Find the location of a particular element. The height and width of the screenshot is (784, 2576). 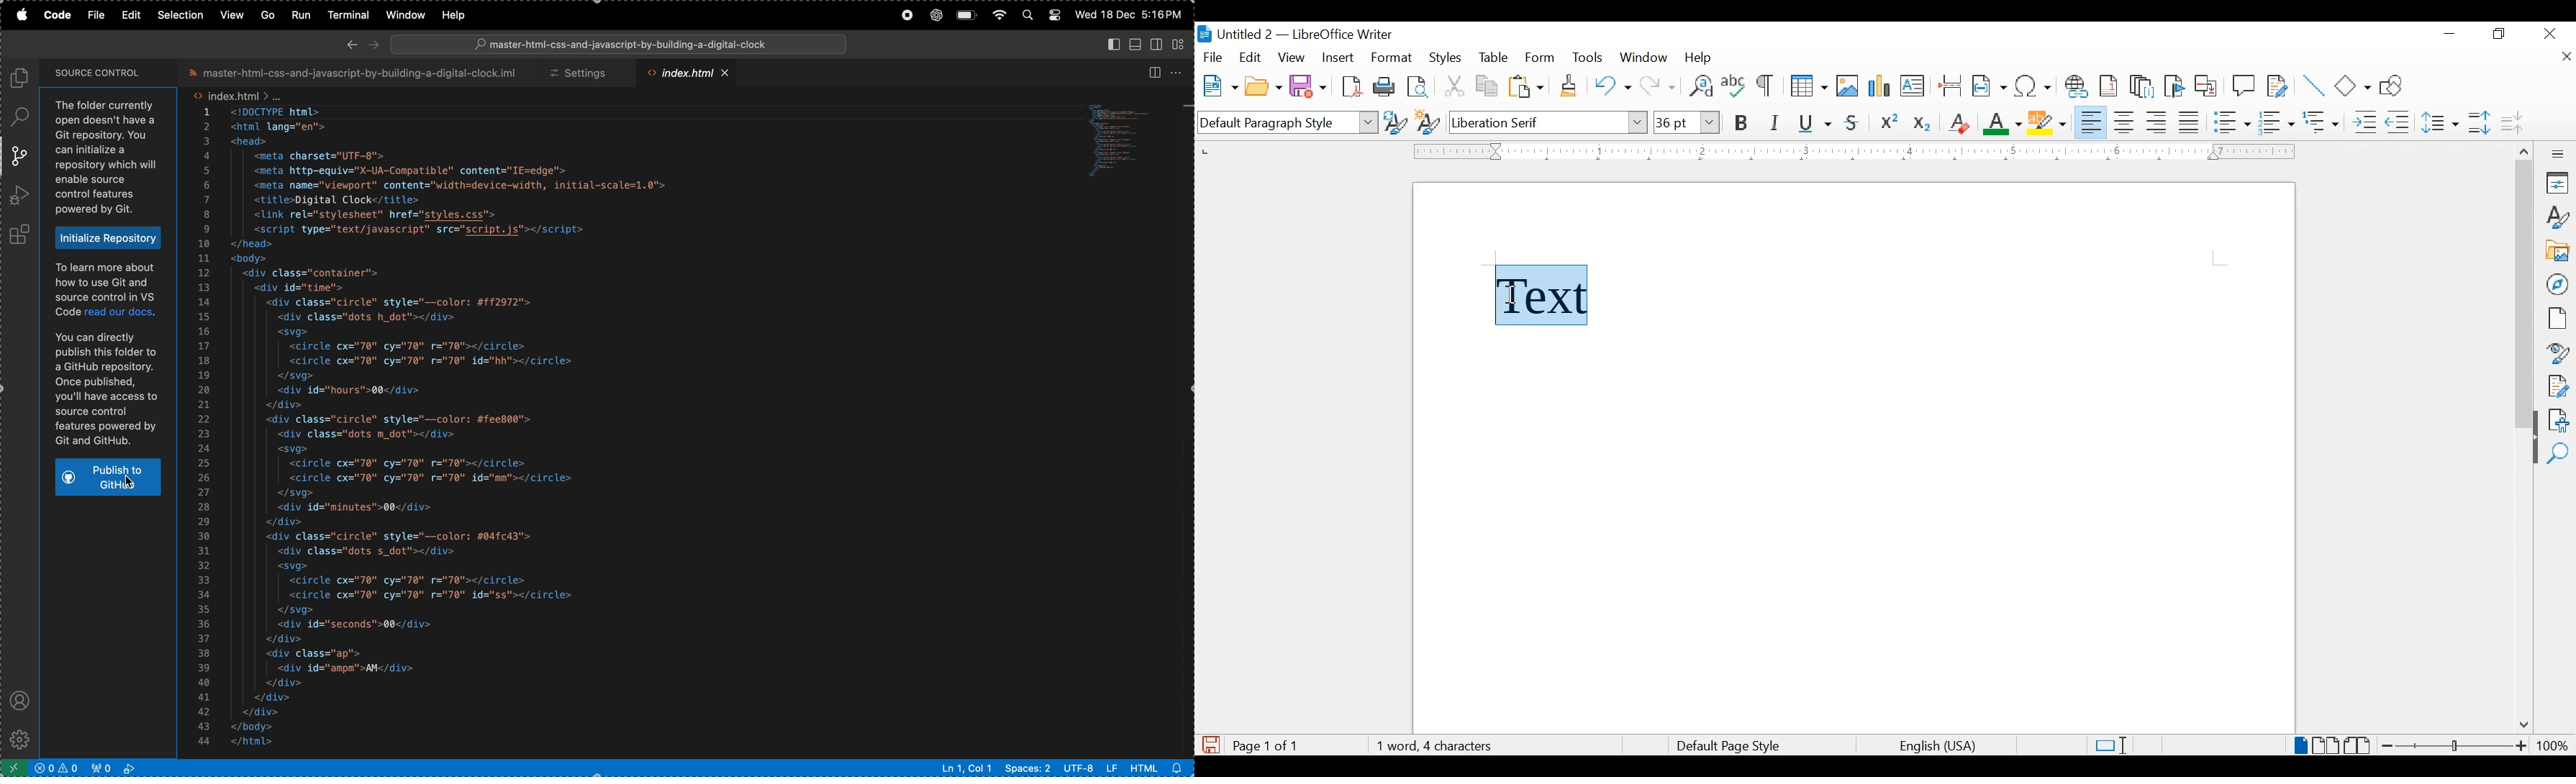

new style from selection is located at coordinates (1428, 119).